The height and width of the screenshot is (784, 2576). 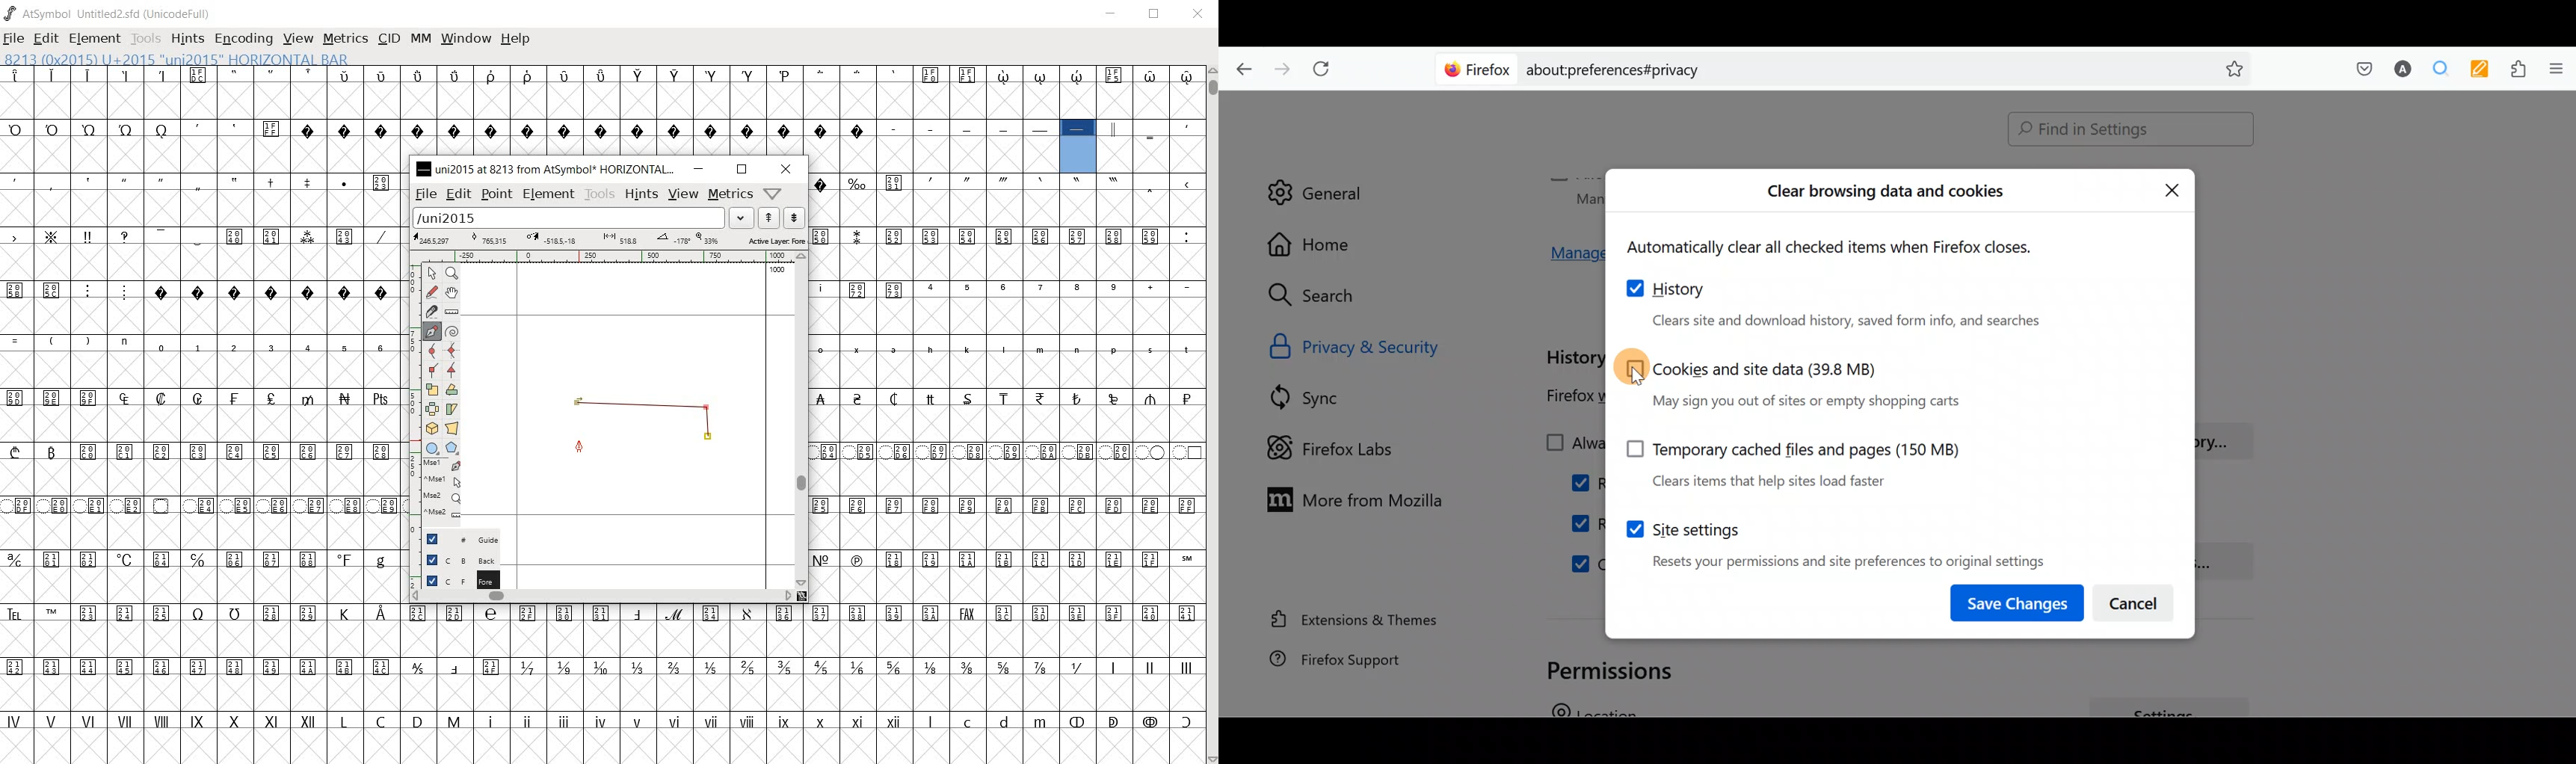 What do you see at coordinates (2173, 189) in the screenshot?
I see `Close` at bounding box center [2173, 189].